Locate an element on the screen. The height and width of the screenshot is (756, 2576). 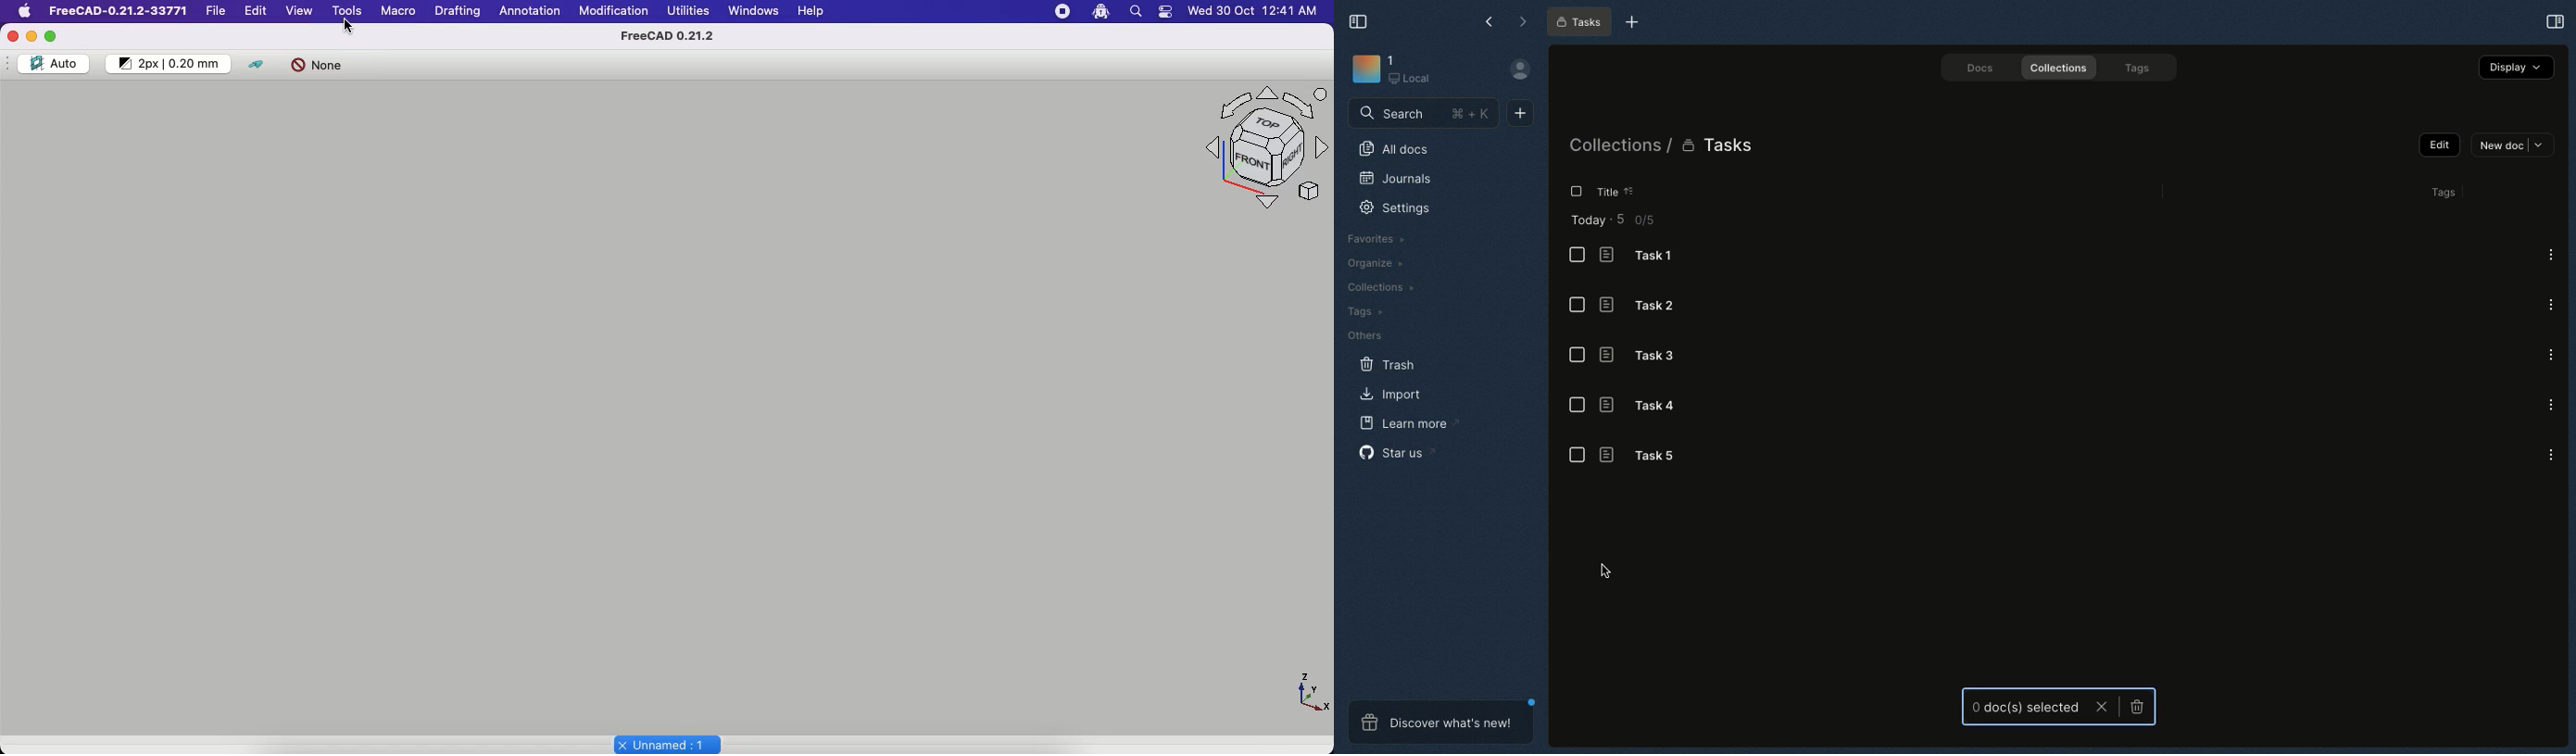
Tags is located at coordinates (2442, 192).